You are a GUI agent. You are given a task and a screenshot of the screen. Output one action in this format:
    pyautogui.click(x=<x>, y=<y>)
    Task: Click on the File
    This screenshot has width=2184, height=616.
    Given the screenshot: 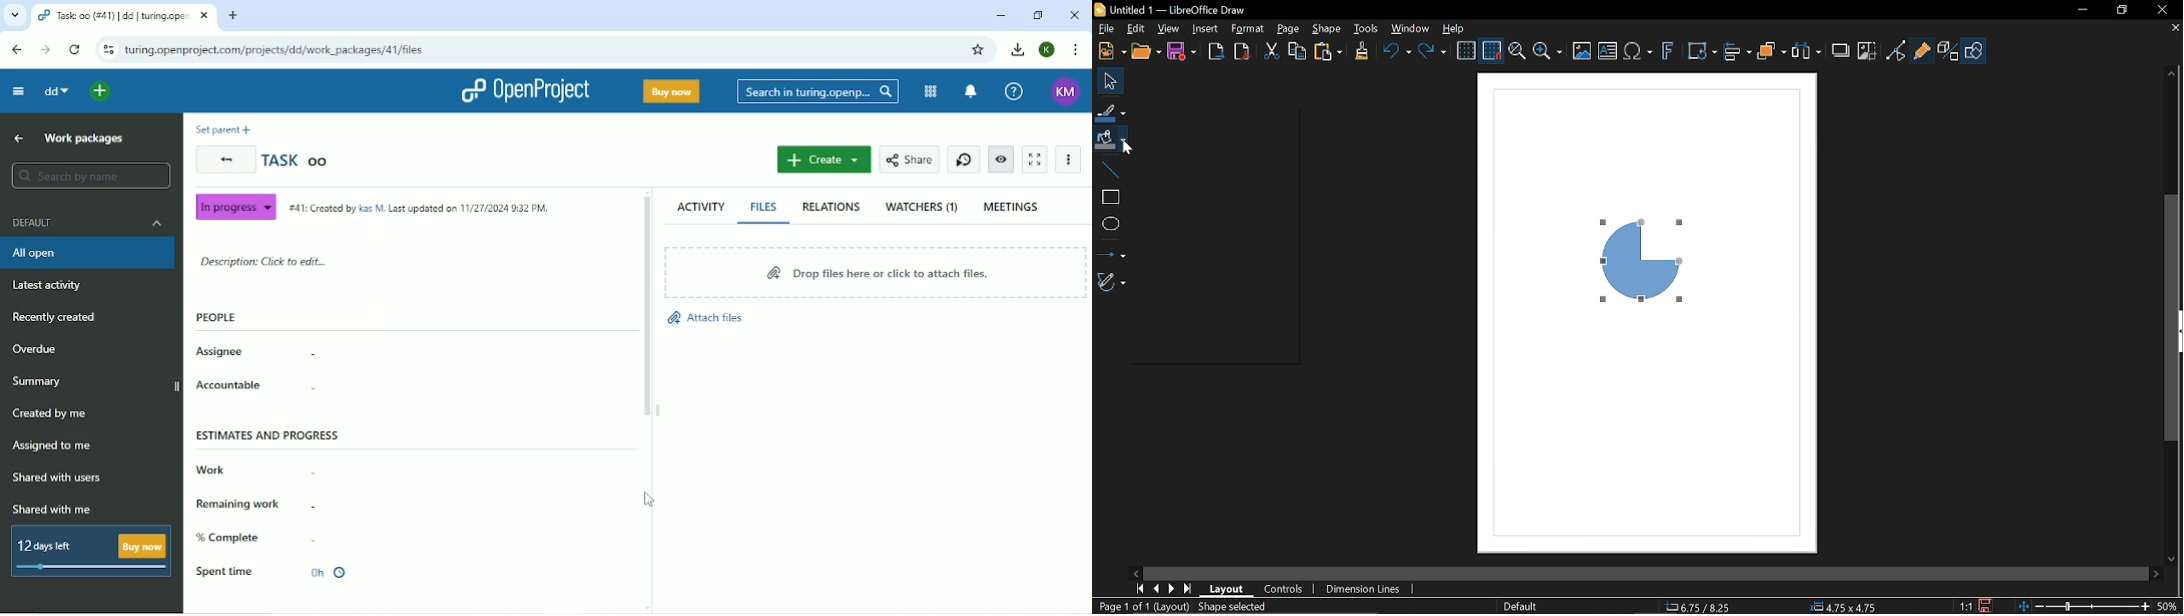 What is the action you would take?
    pyautogui.click(x=1104, y=29)
    